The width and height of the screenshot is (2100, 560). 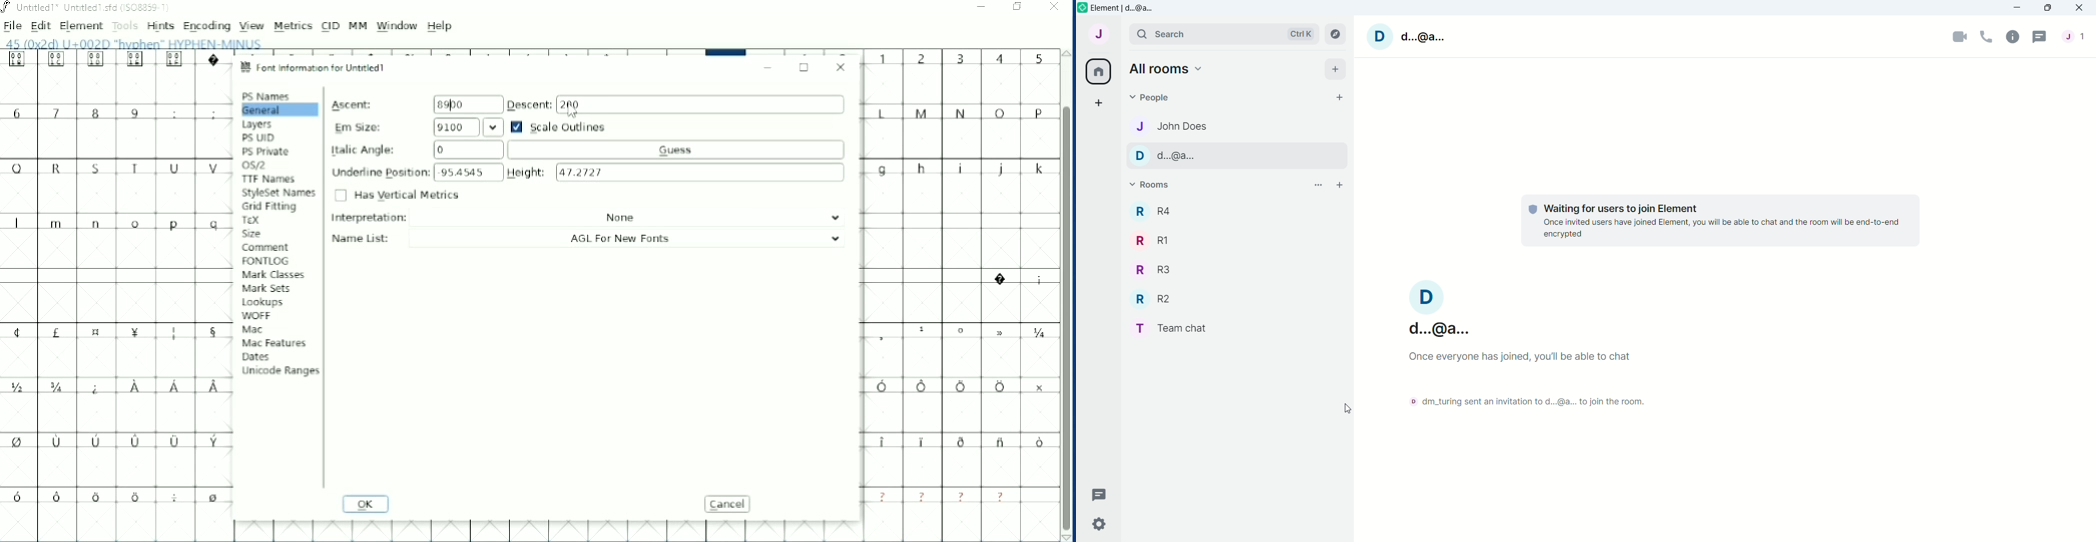 What do you see at coordinates (1440, 308) in the screenshot?
I see `User name` at bounding box center [1440, 308].